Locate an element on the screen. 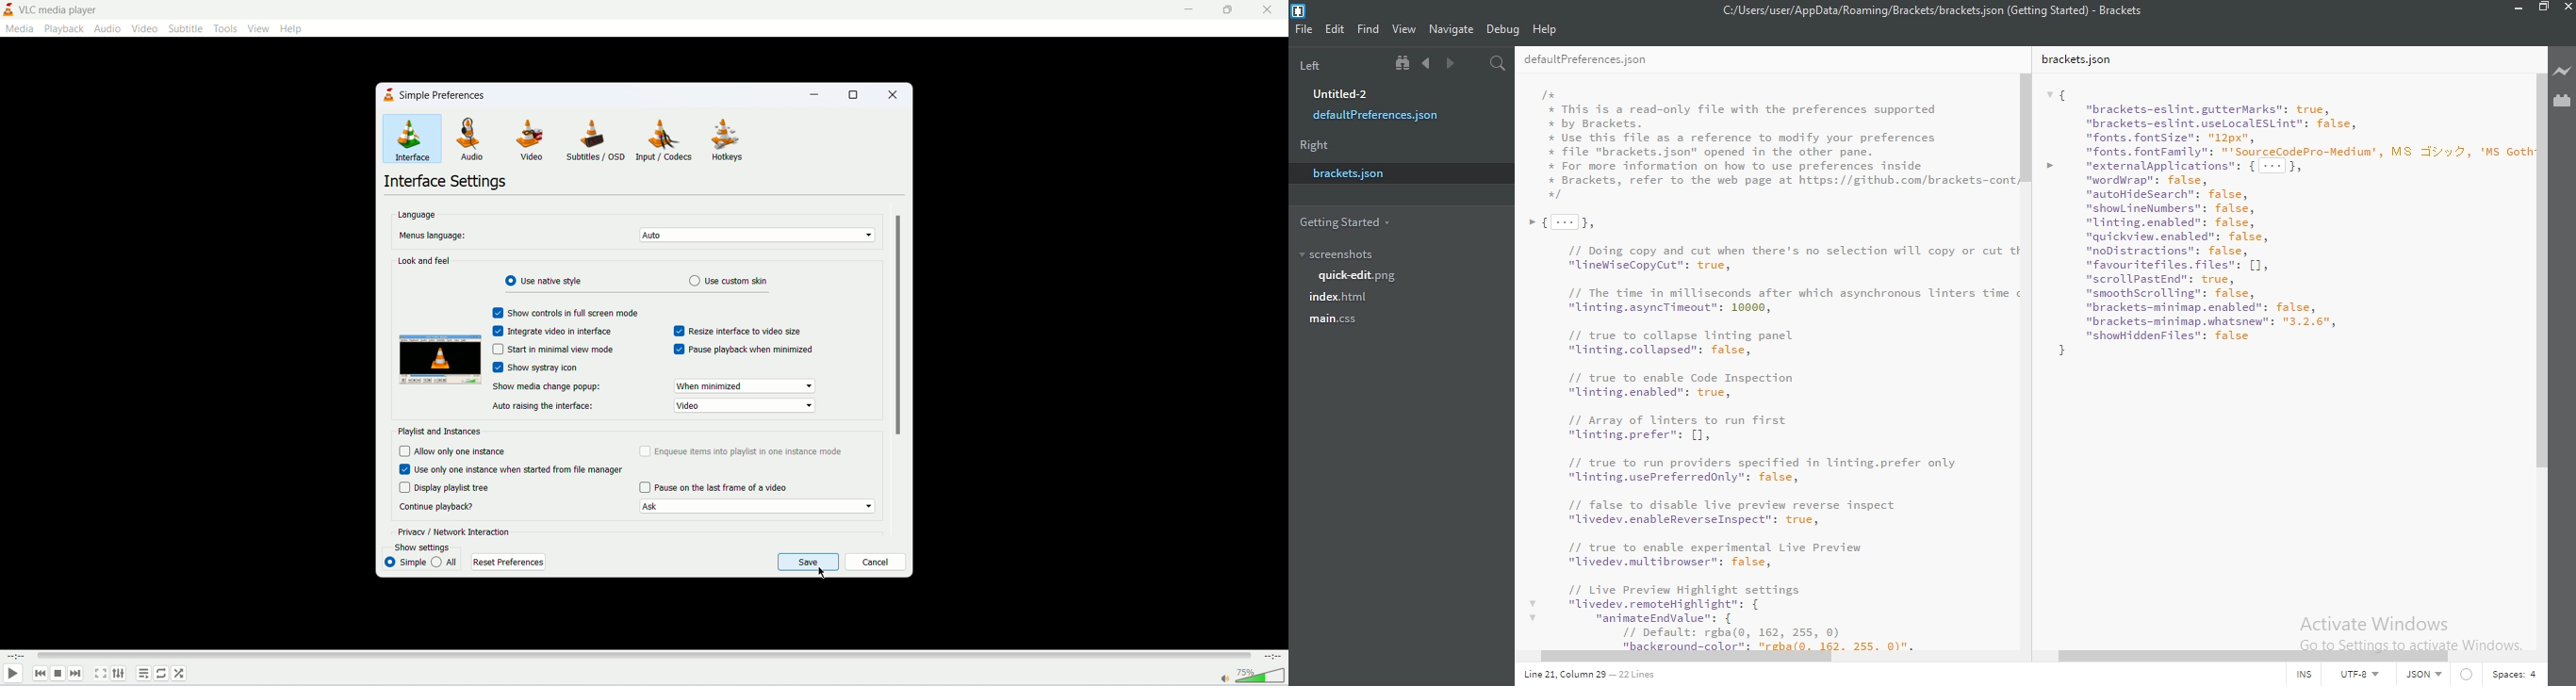 The width and height of the screenshot is (2576, 700). circle is located at coordinates (2469, 675).